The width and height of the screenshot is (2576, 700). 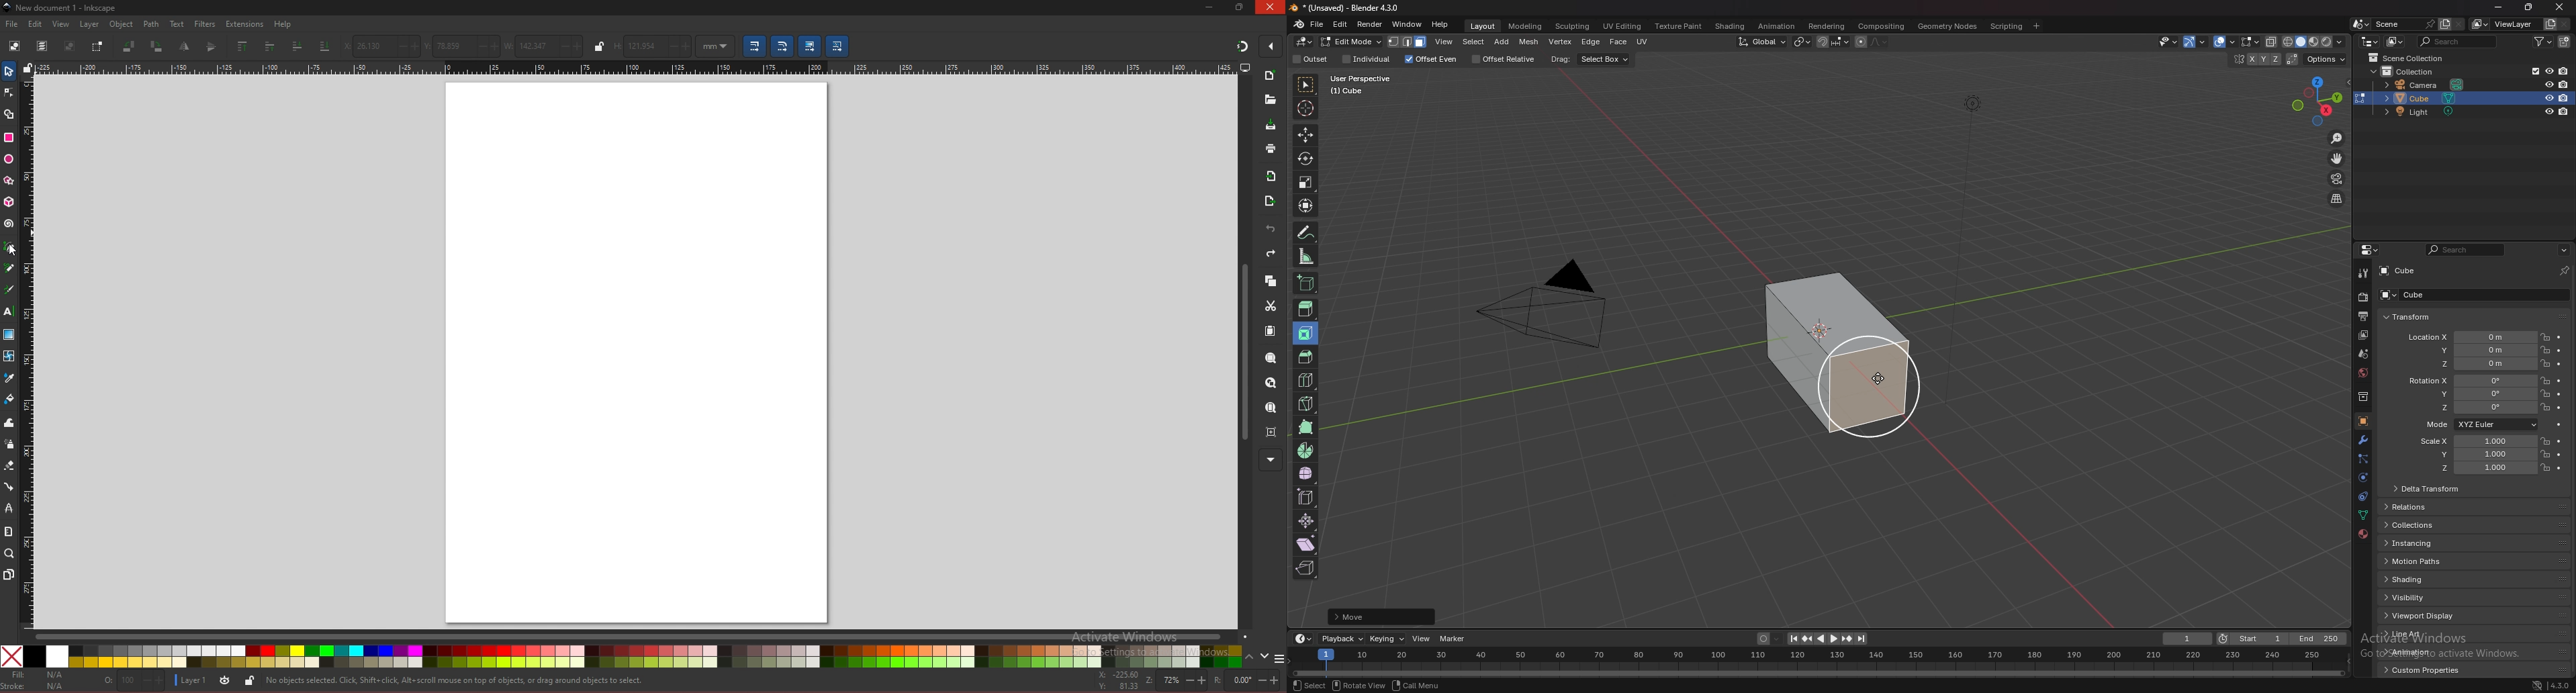 What do you see at coordinates (1119, 680) in the screenshot?
I see `cursor coordinates` at bounding box center [1119, 680].